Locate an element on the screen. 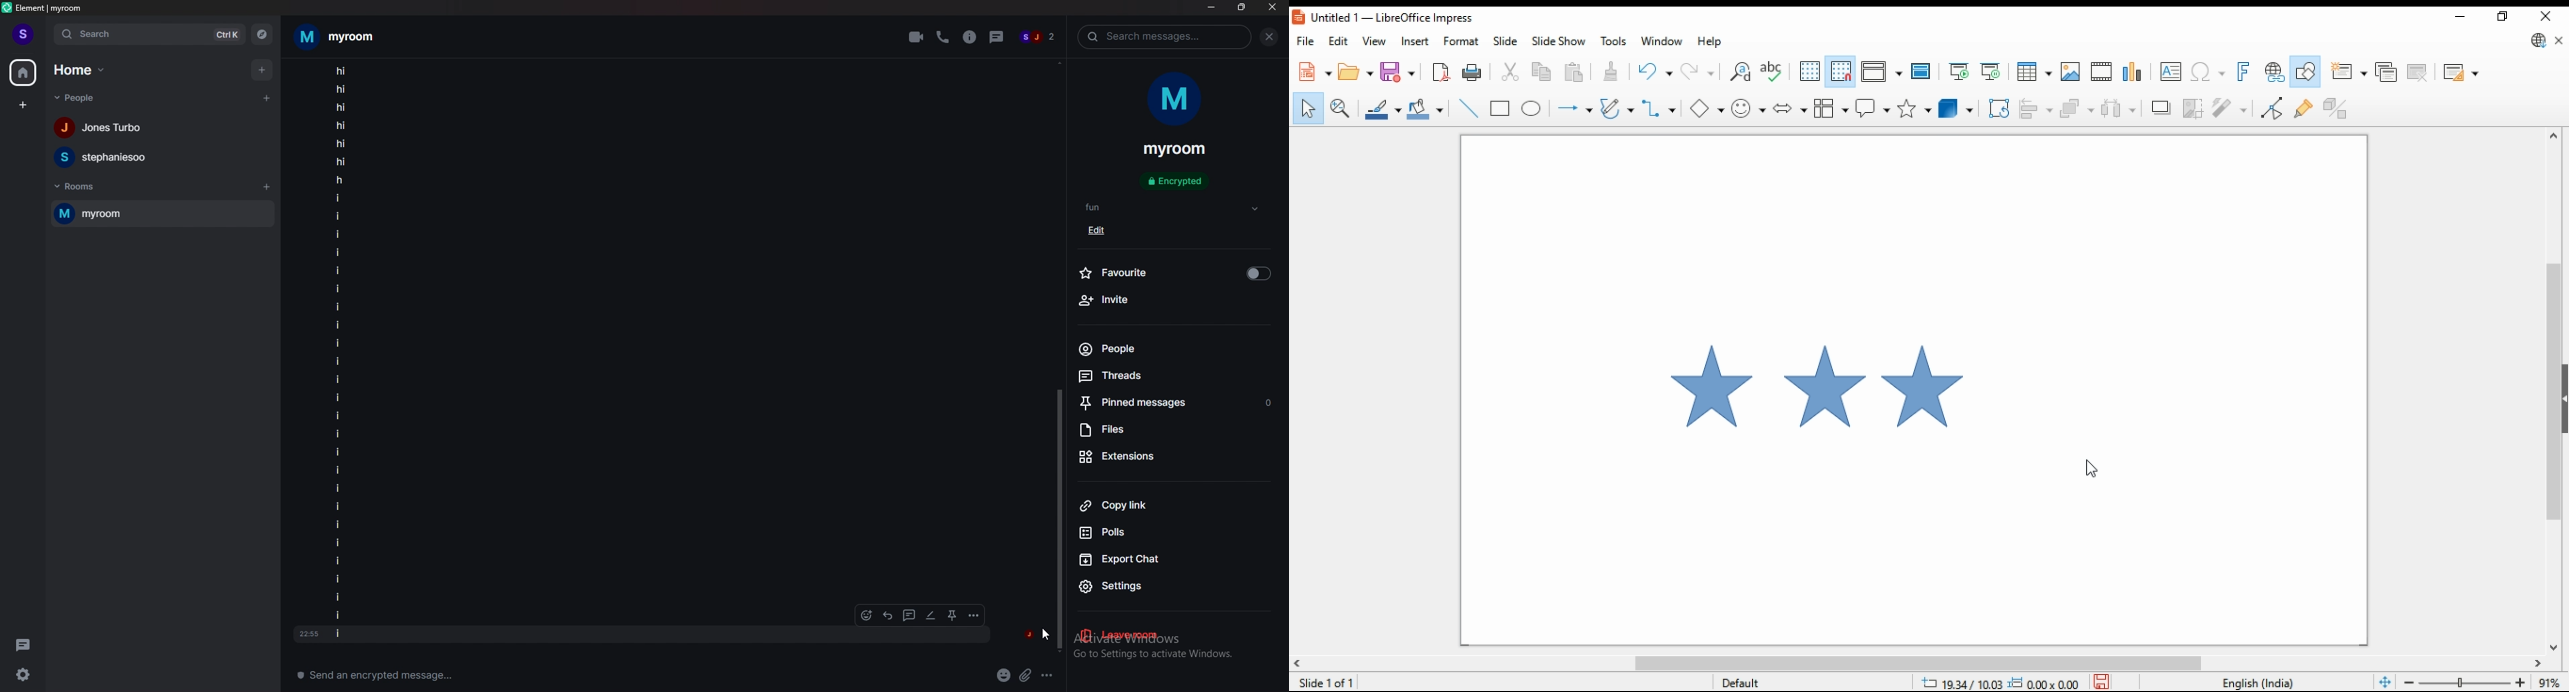 Image resolution: width=2576 pixels, height=700 pixels. start chat is located at coordinates (266, 99).